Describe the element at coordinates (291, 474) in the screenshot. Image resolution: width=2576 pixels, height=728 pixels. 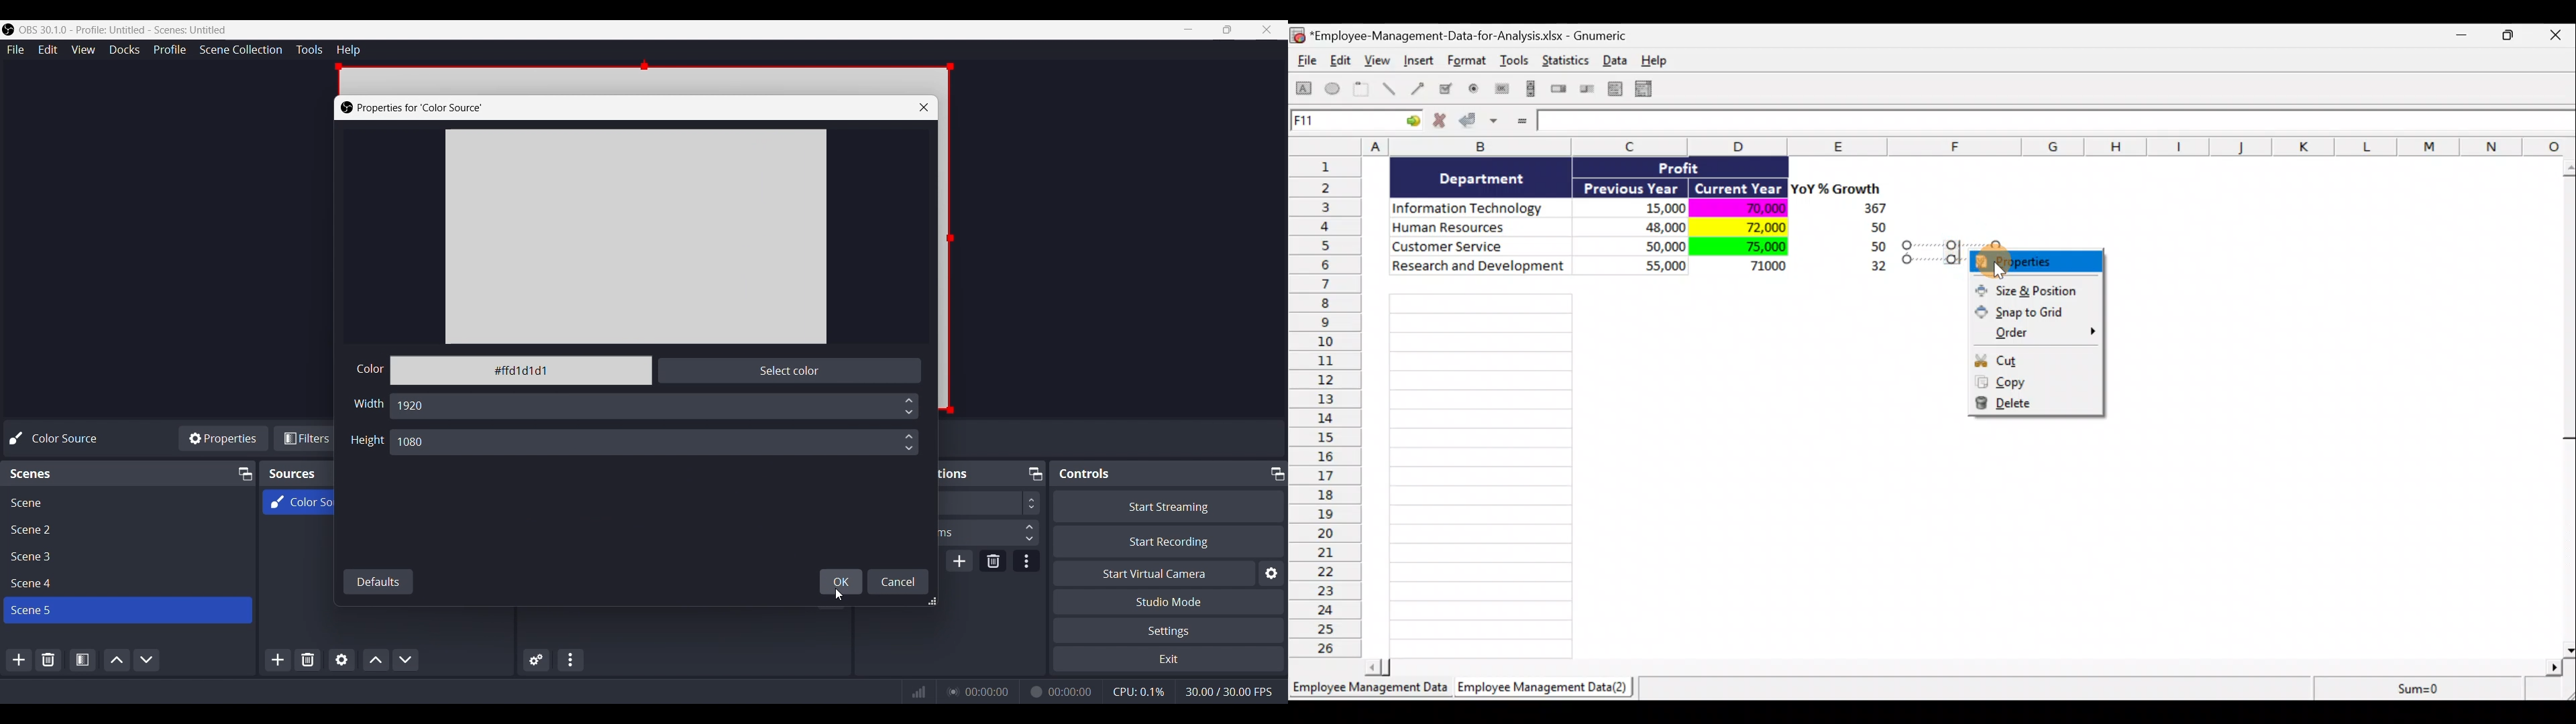
I see `Sources` at that location.